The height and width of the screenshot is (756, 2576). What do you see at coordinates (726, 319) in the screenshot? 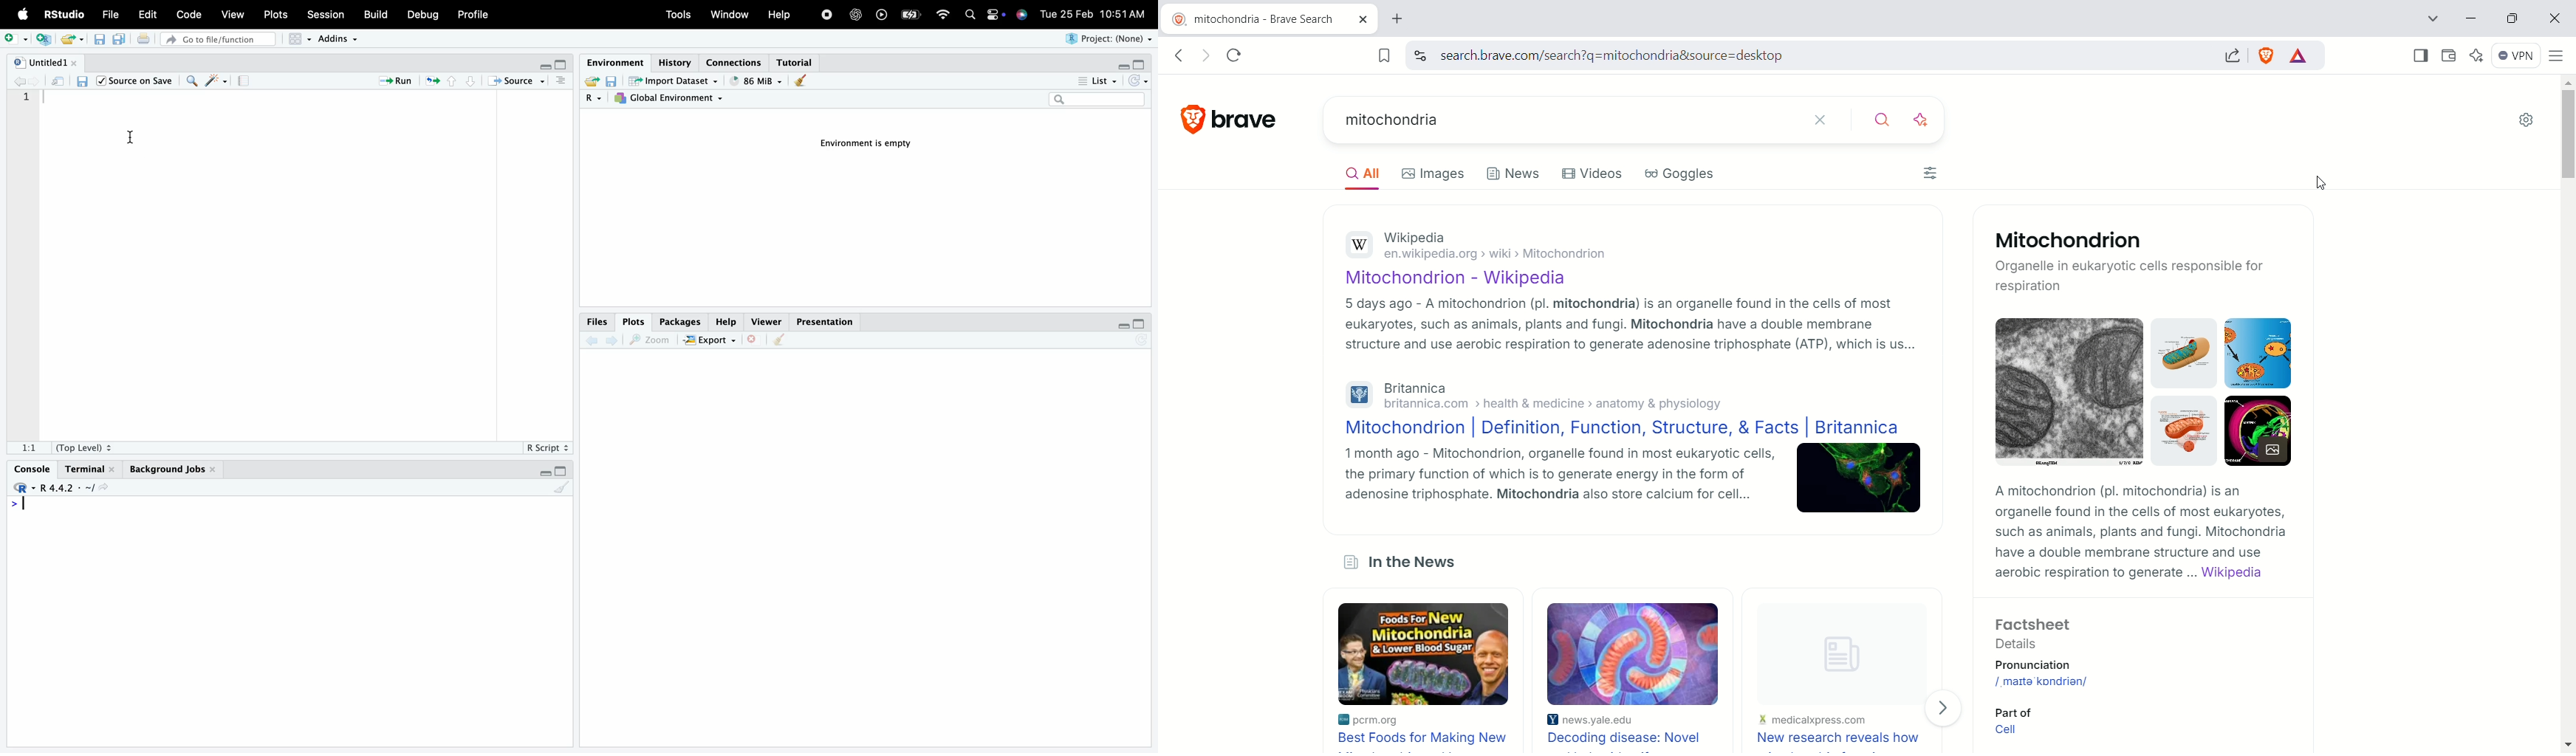
I see `Help` at bounding box center [726, 319].